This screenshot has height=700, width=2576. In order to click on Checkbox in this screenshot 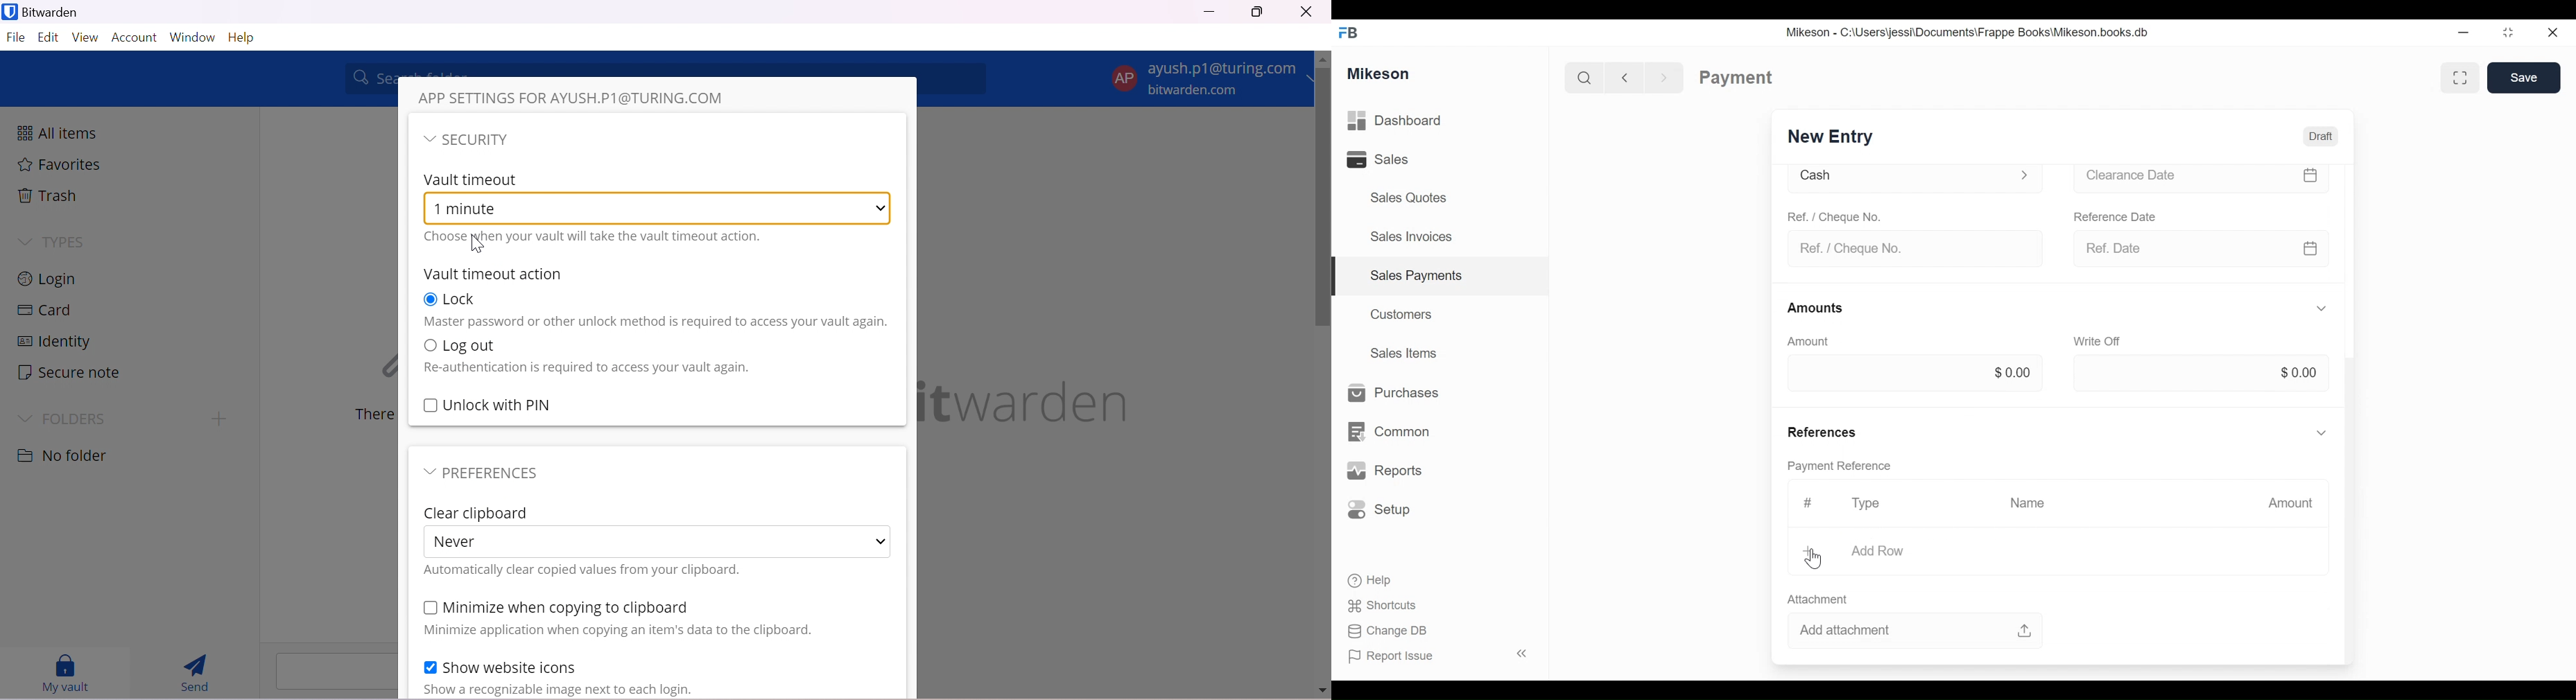, I will do `click(429, 666)`.